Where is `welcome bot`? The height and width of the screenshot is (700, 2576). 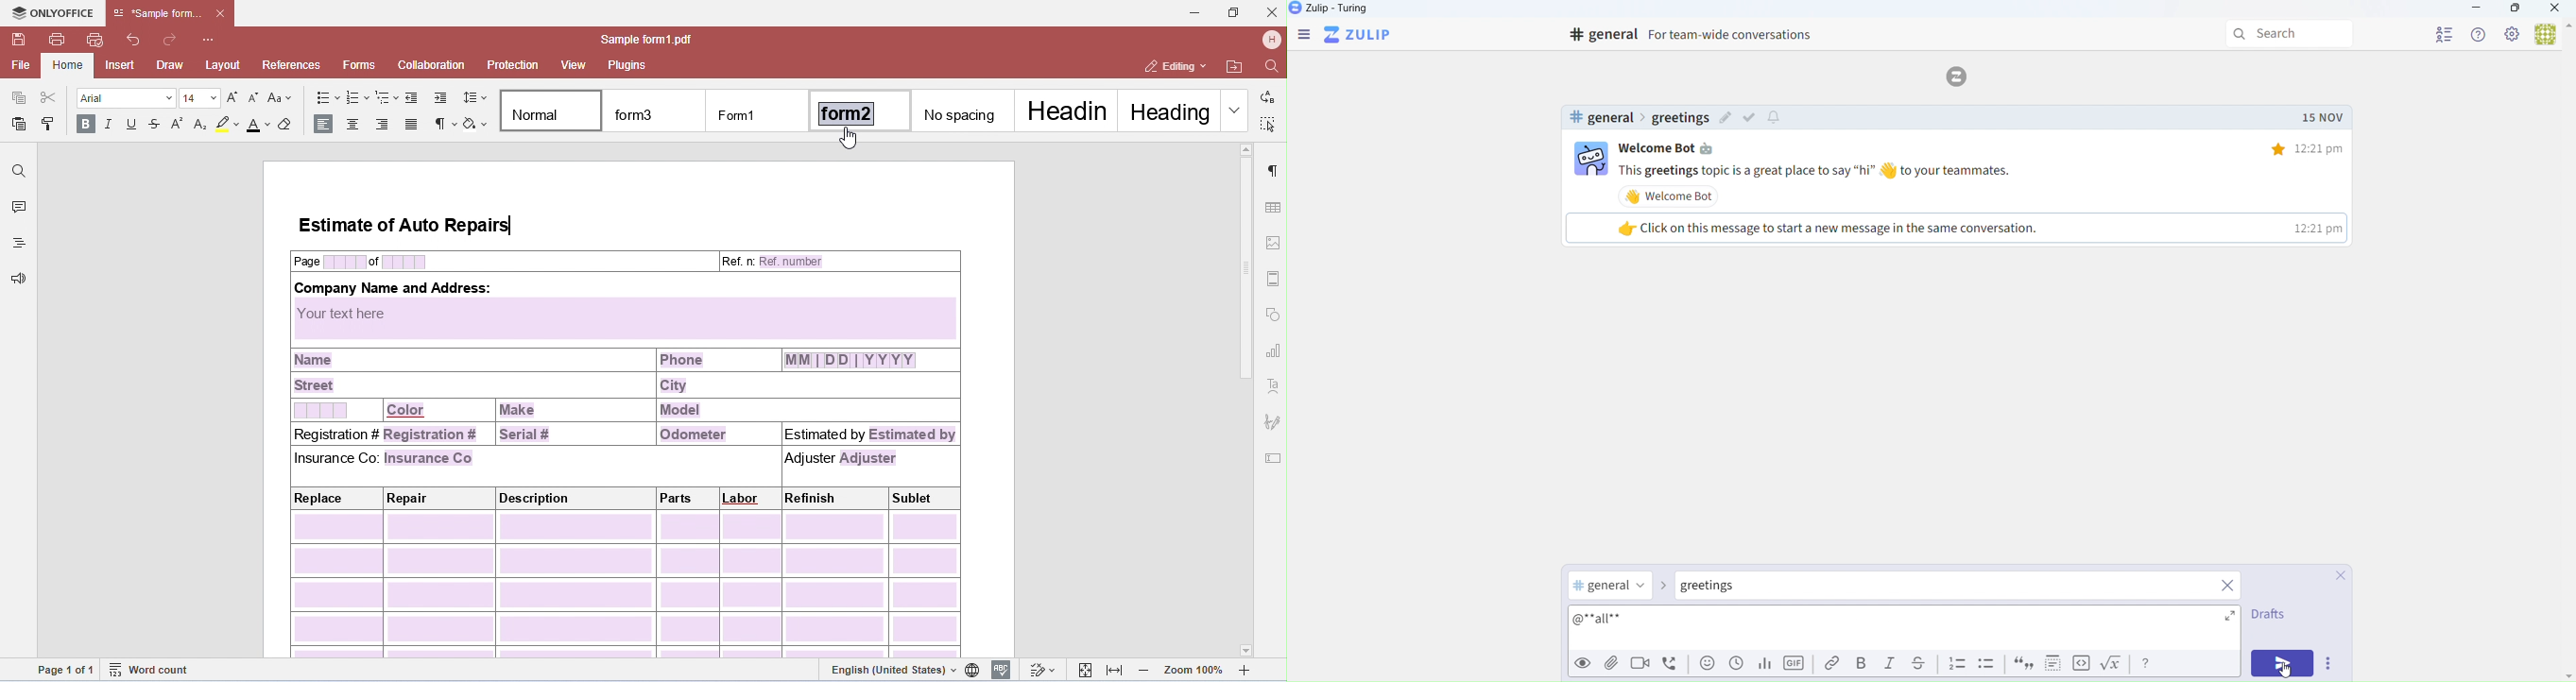
welcome bot is located at coordinates (1673, 196).